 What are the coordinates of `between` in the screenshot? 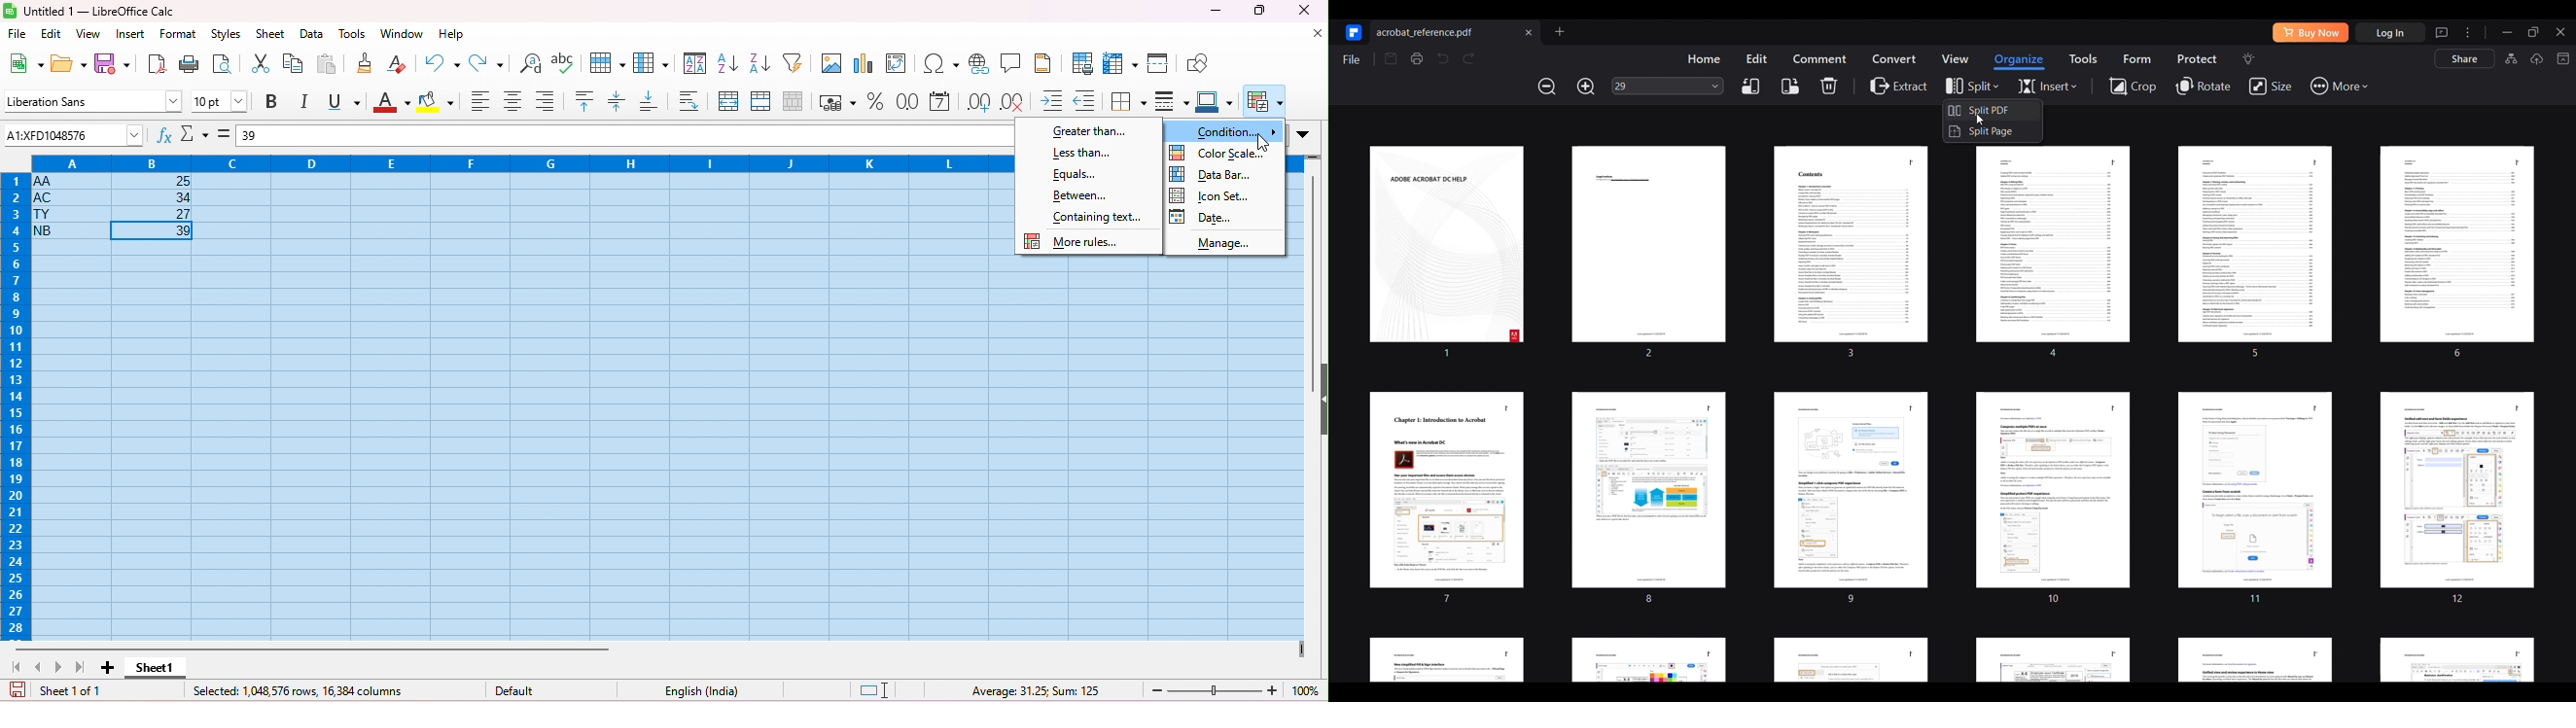 It's located at (1081, 196).